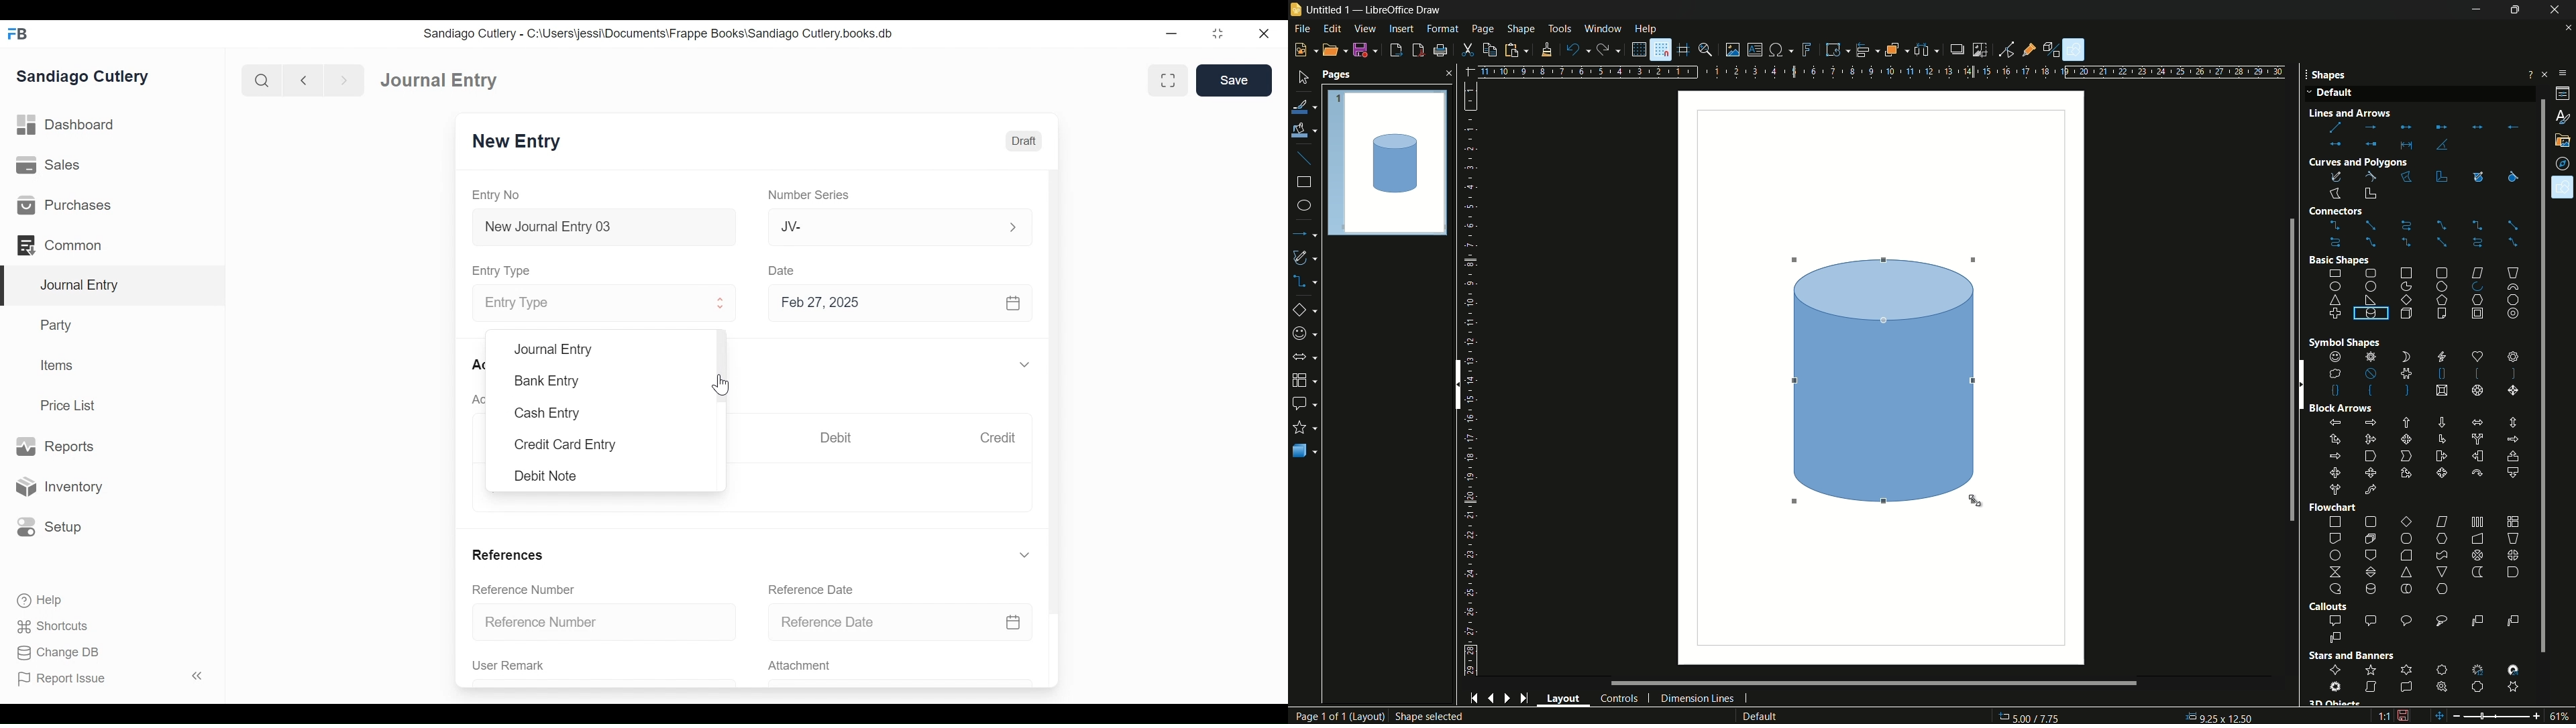  I want to click on cylinder, so click(1397, 168).